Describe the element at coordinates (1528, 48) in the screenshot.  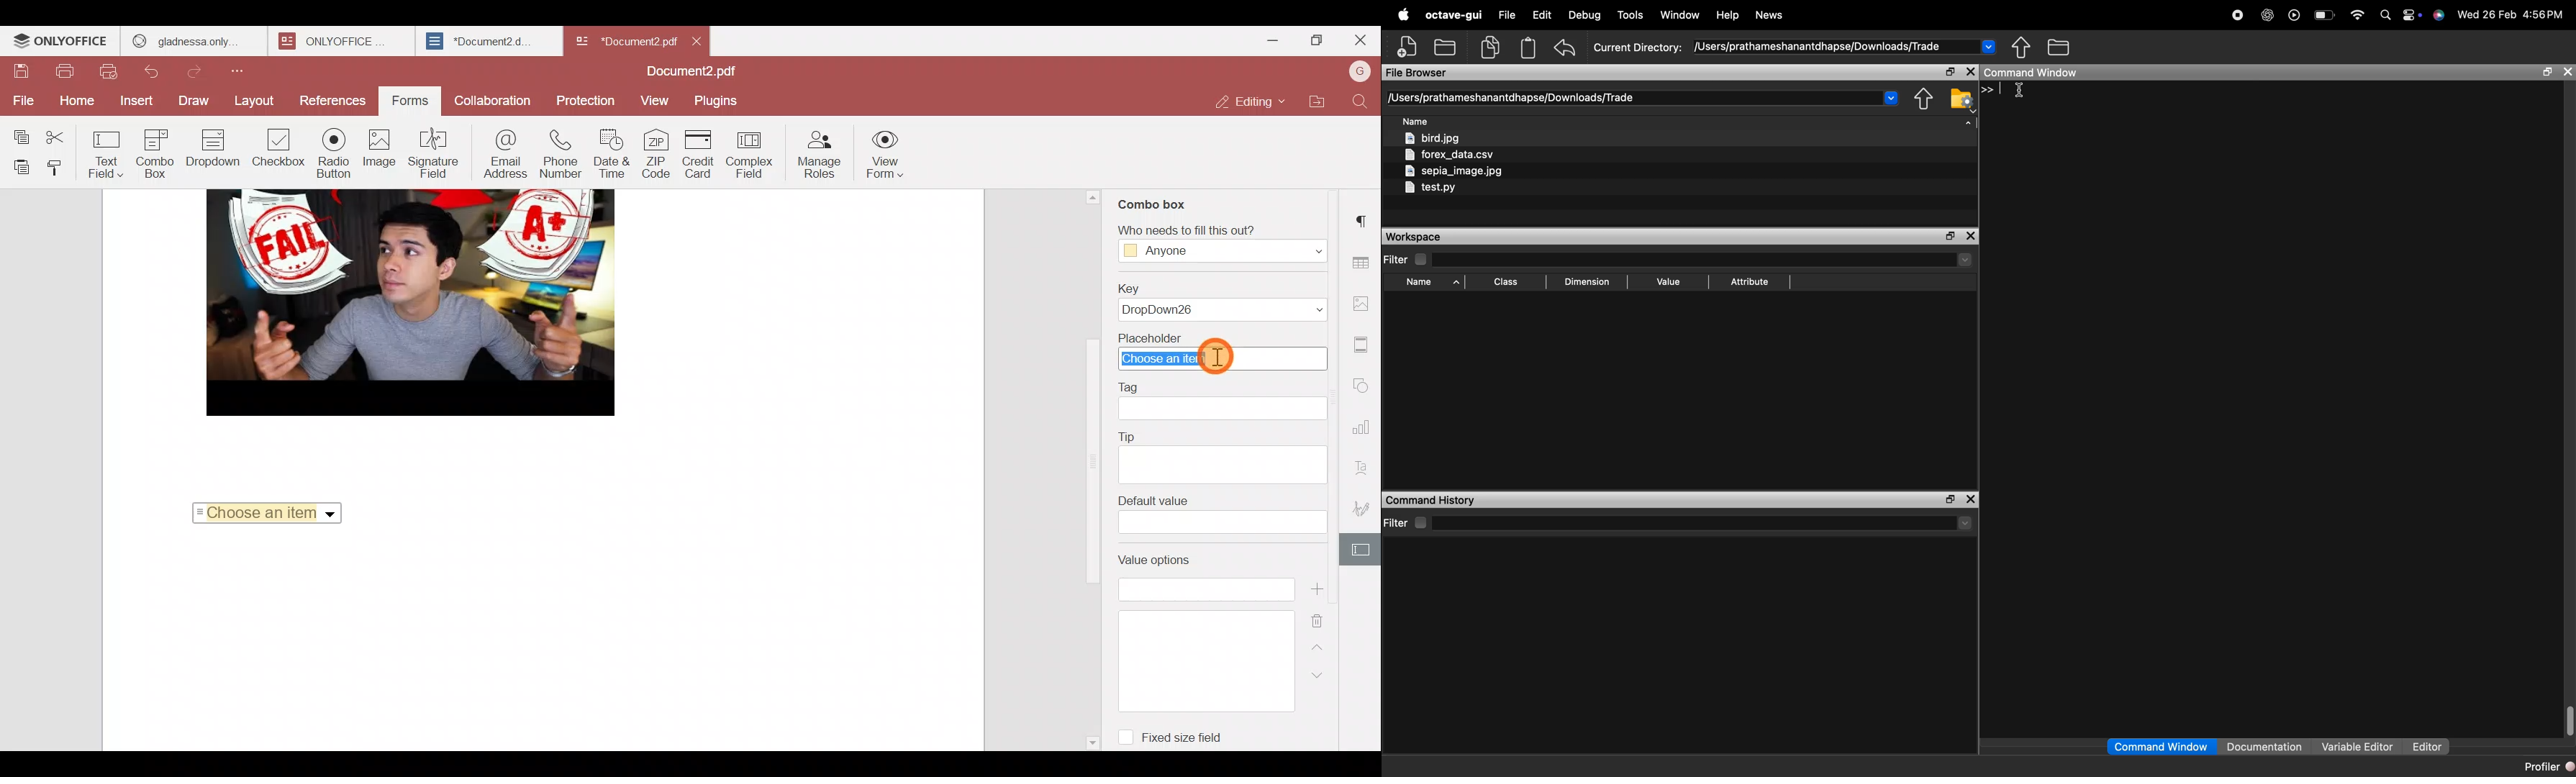
I see `Clipboard ` at that location.